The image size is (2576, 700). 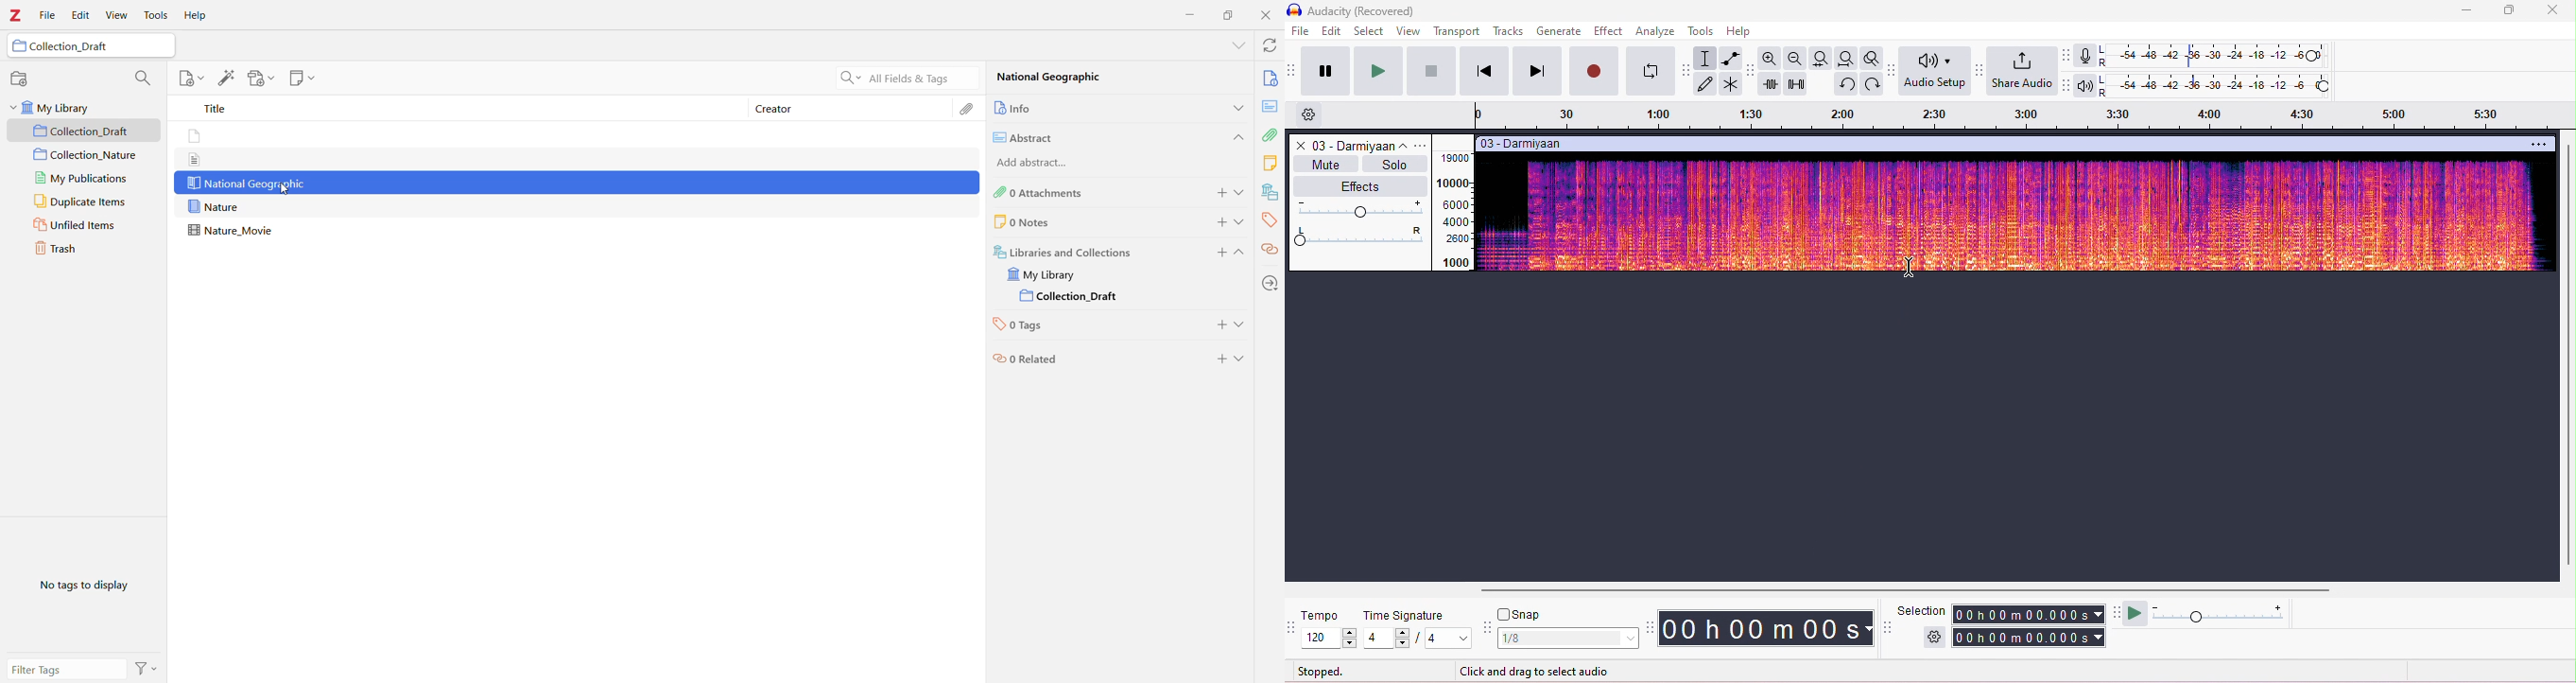 I want to click on selection, so click(x=1706, y=58).